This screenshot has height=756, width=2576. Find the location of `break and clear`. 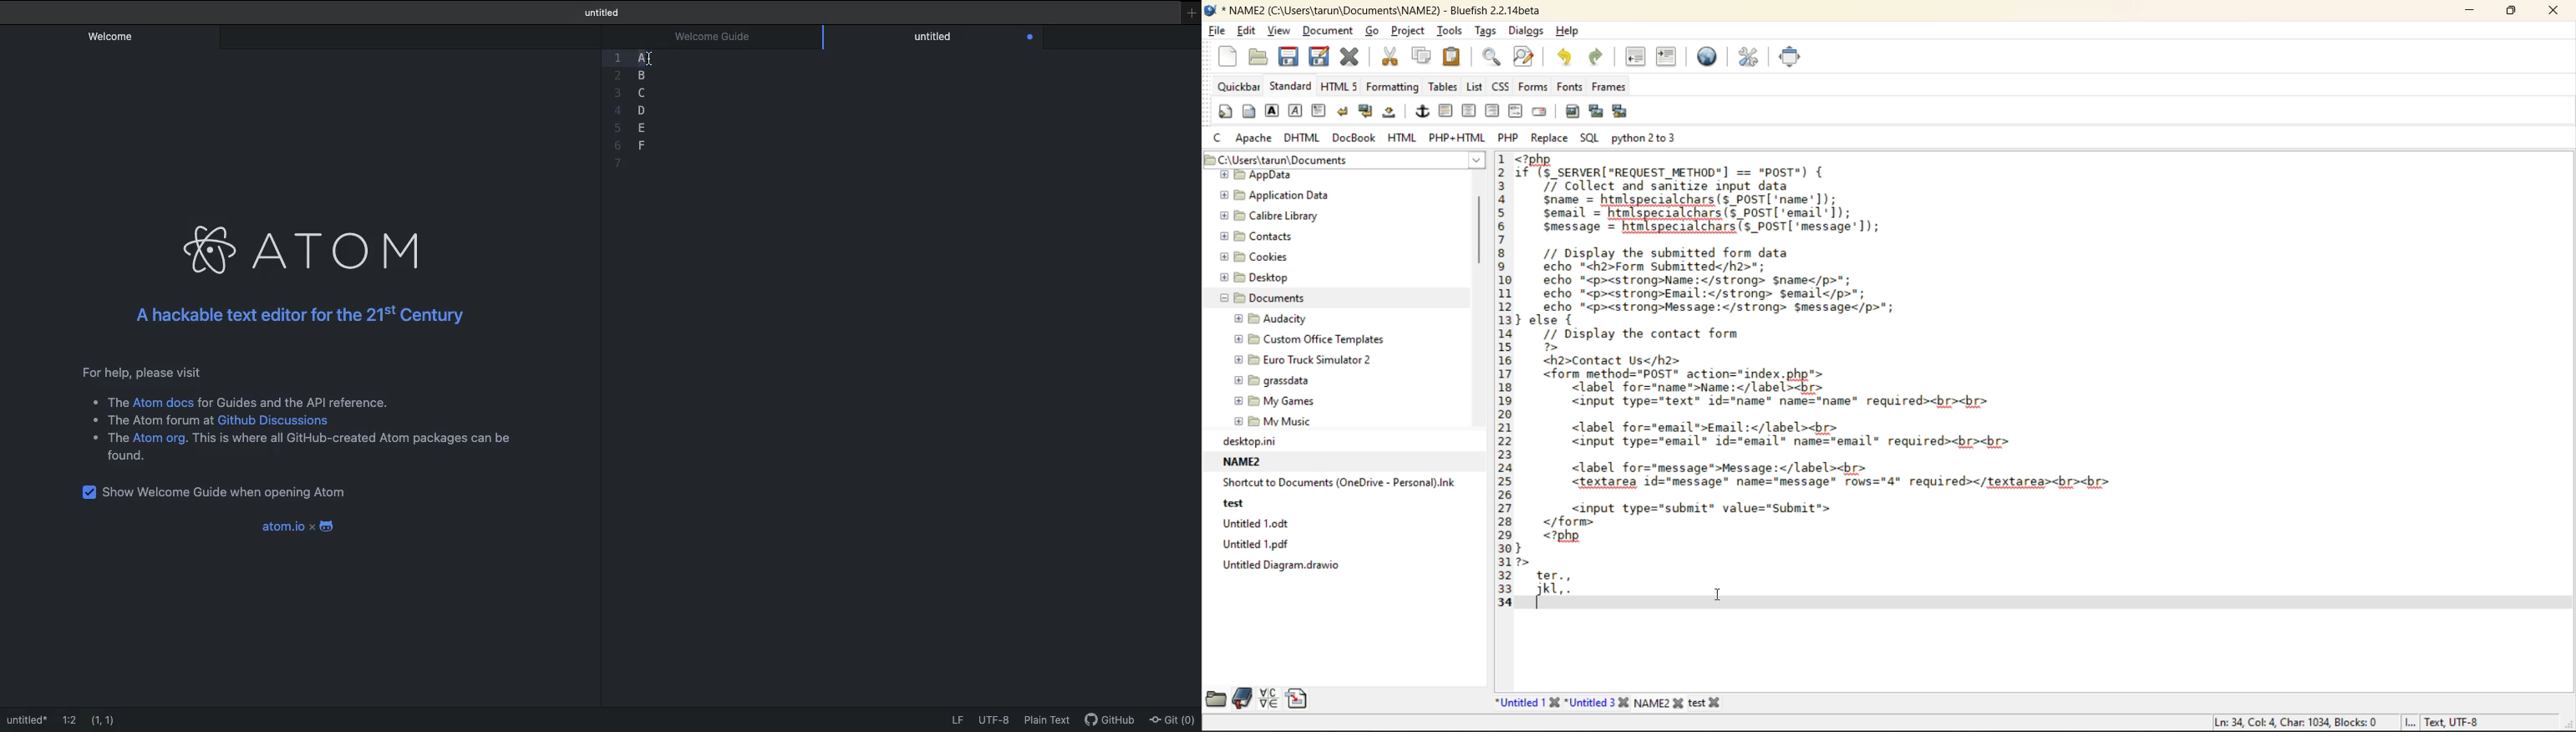

break and clear is located at coordinates (1368, 112).